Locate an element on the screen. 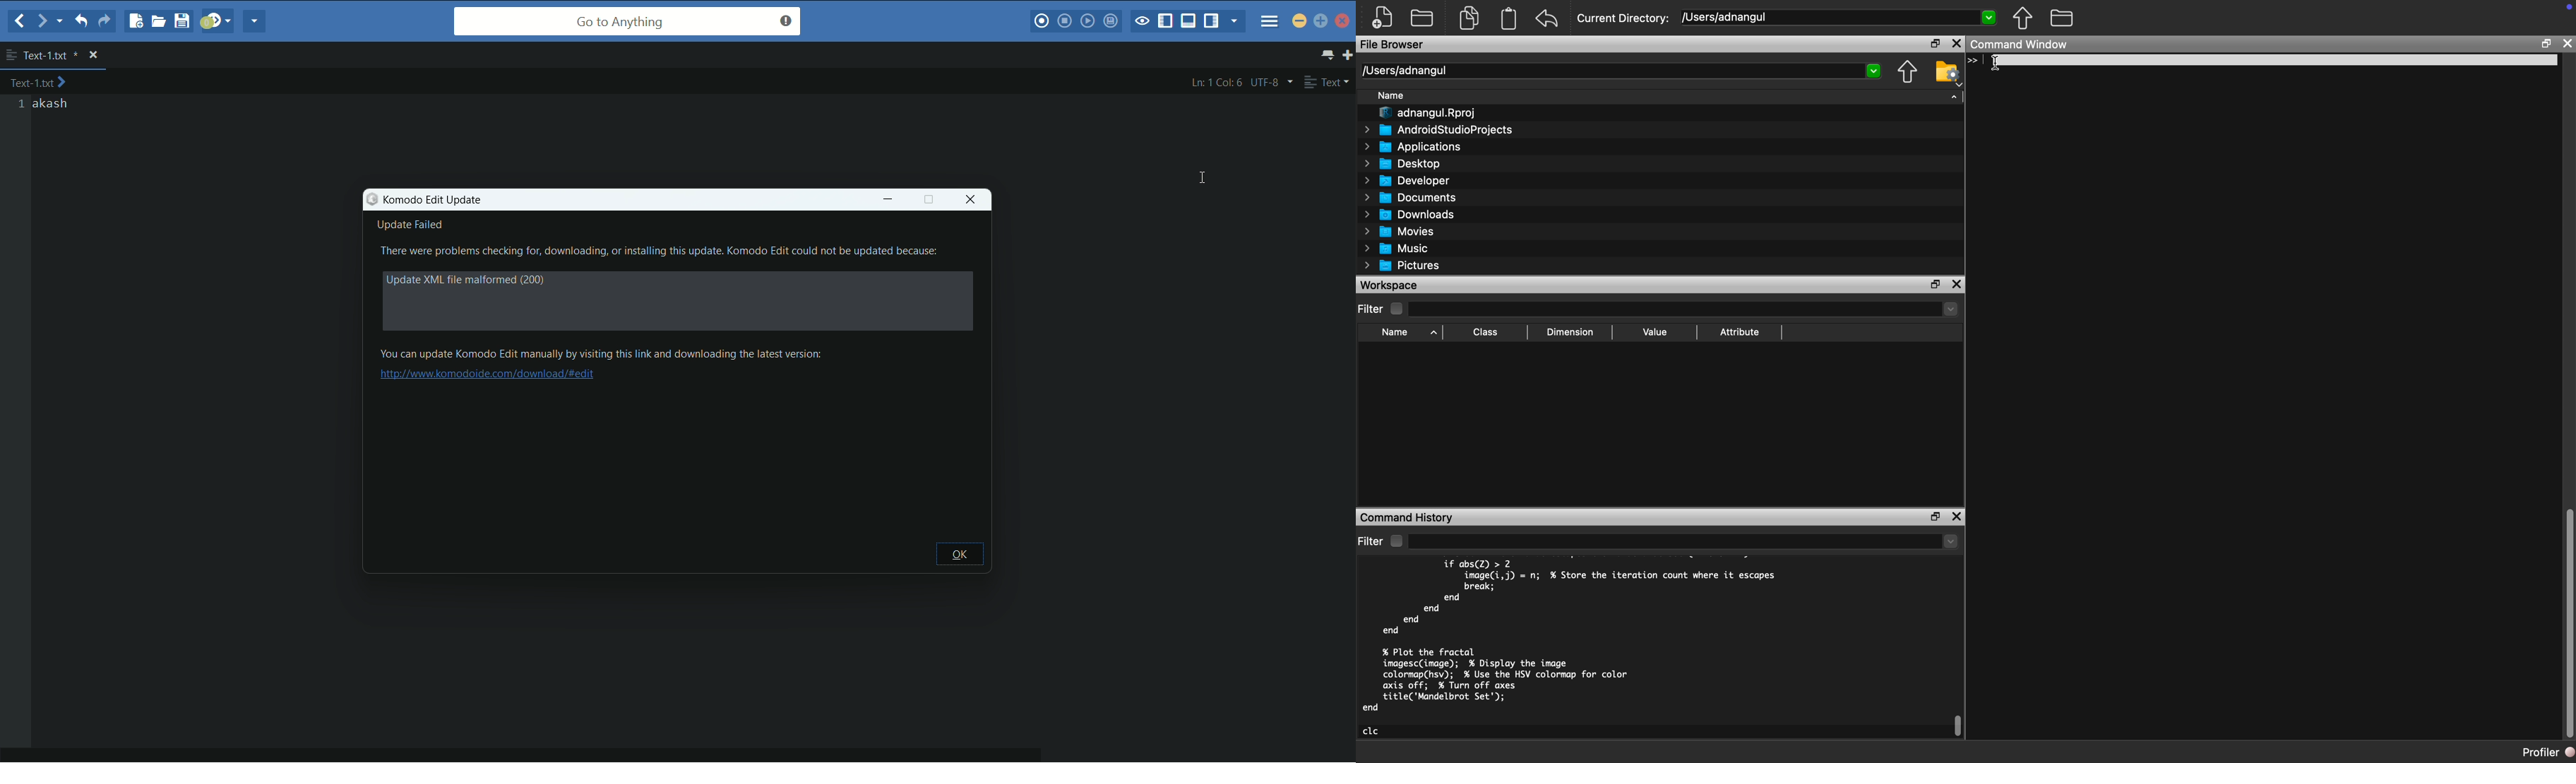  file name is located at coordinates (47, 56).